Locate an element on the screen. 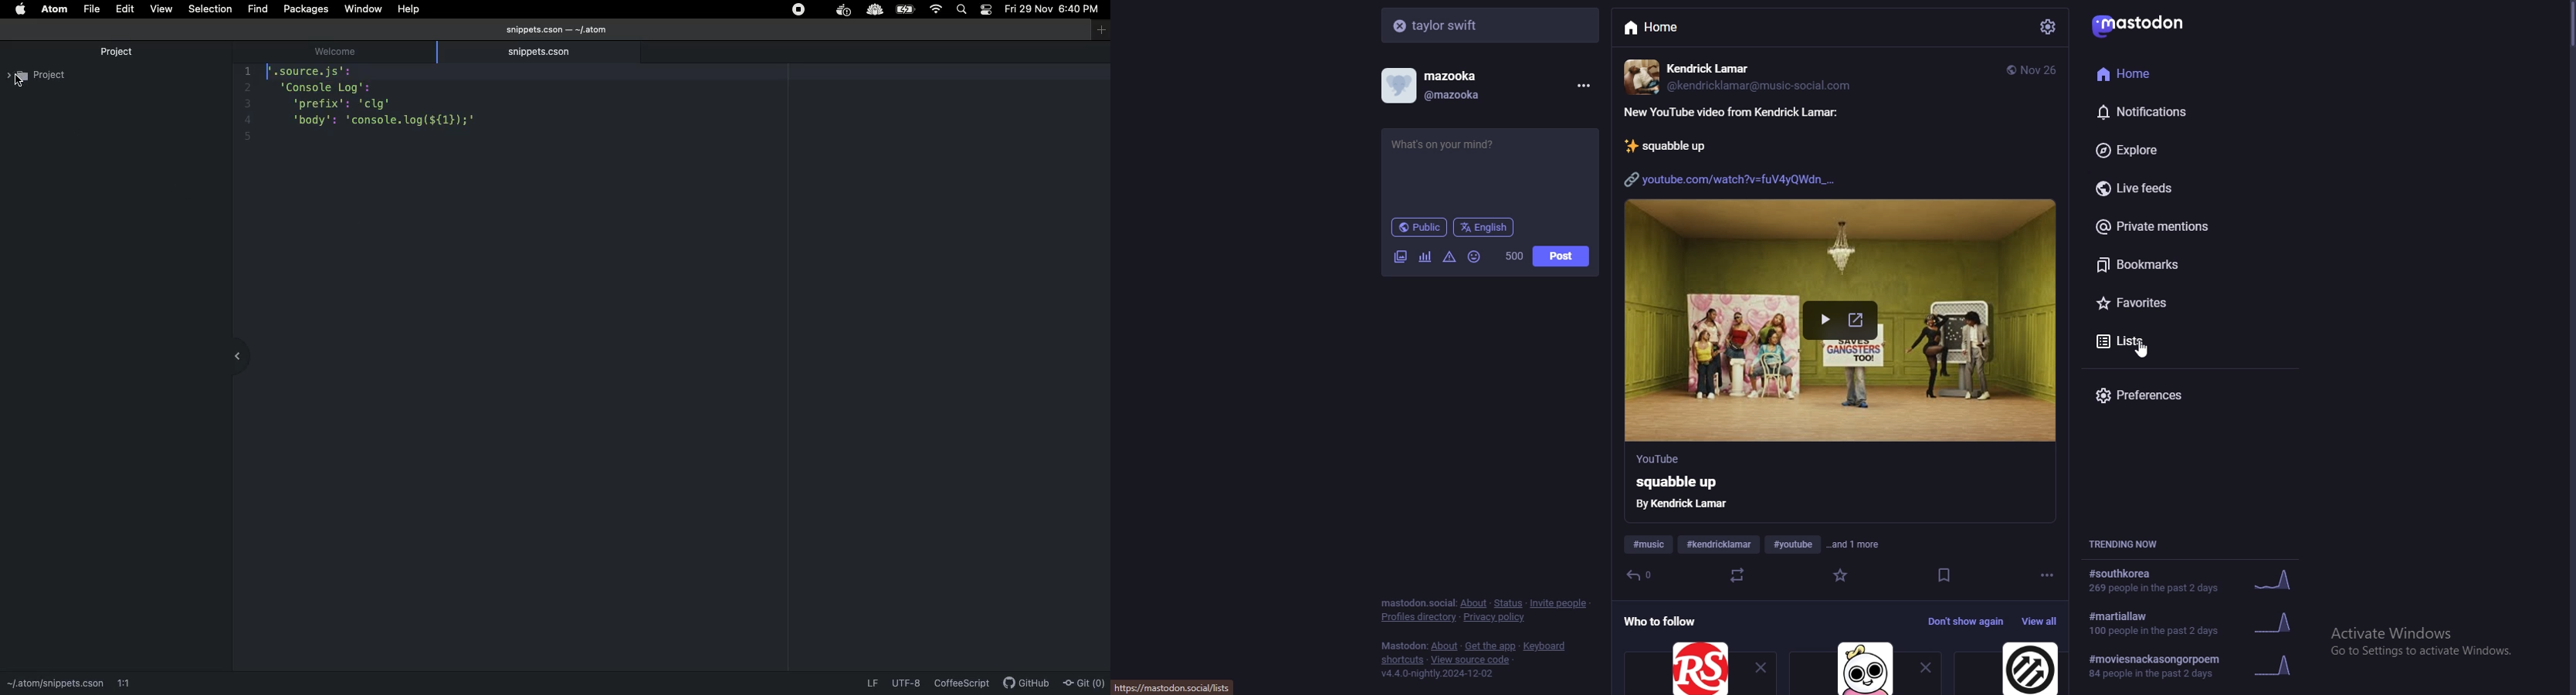 The image size is (2576, 700). language is located at coordinates (1485, 226).